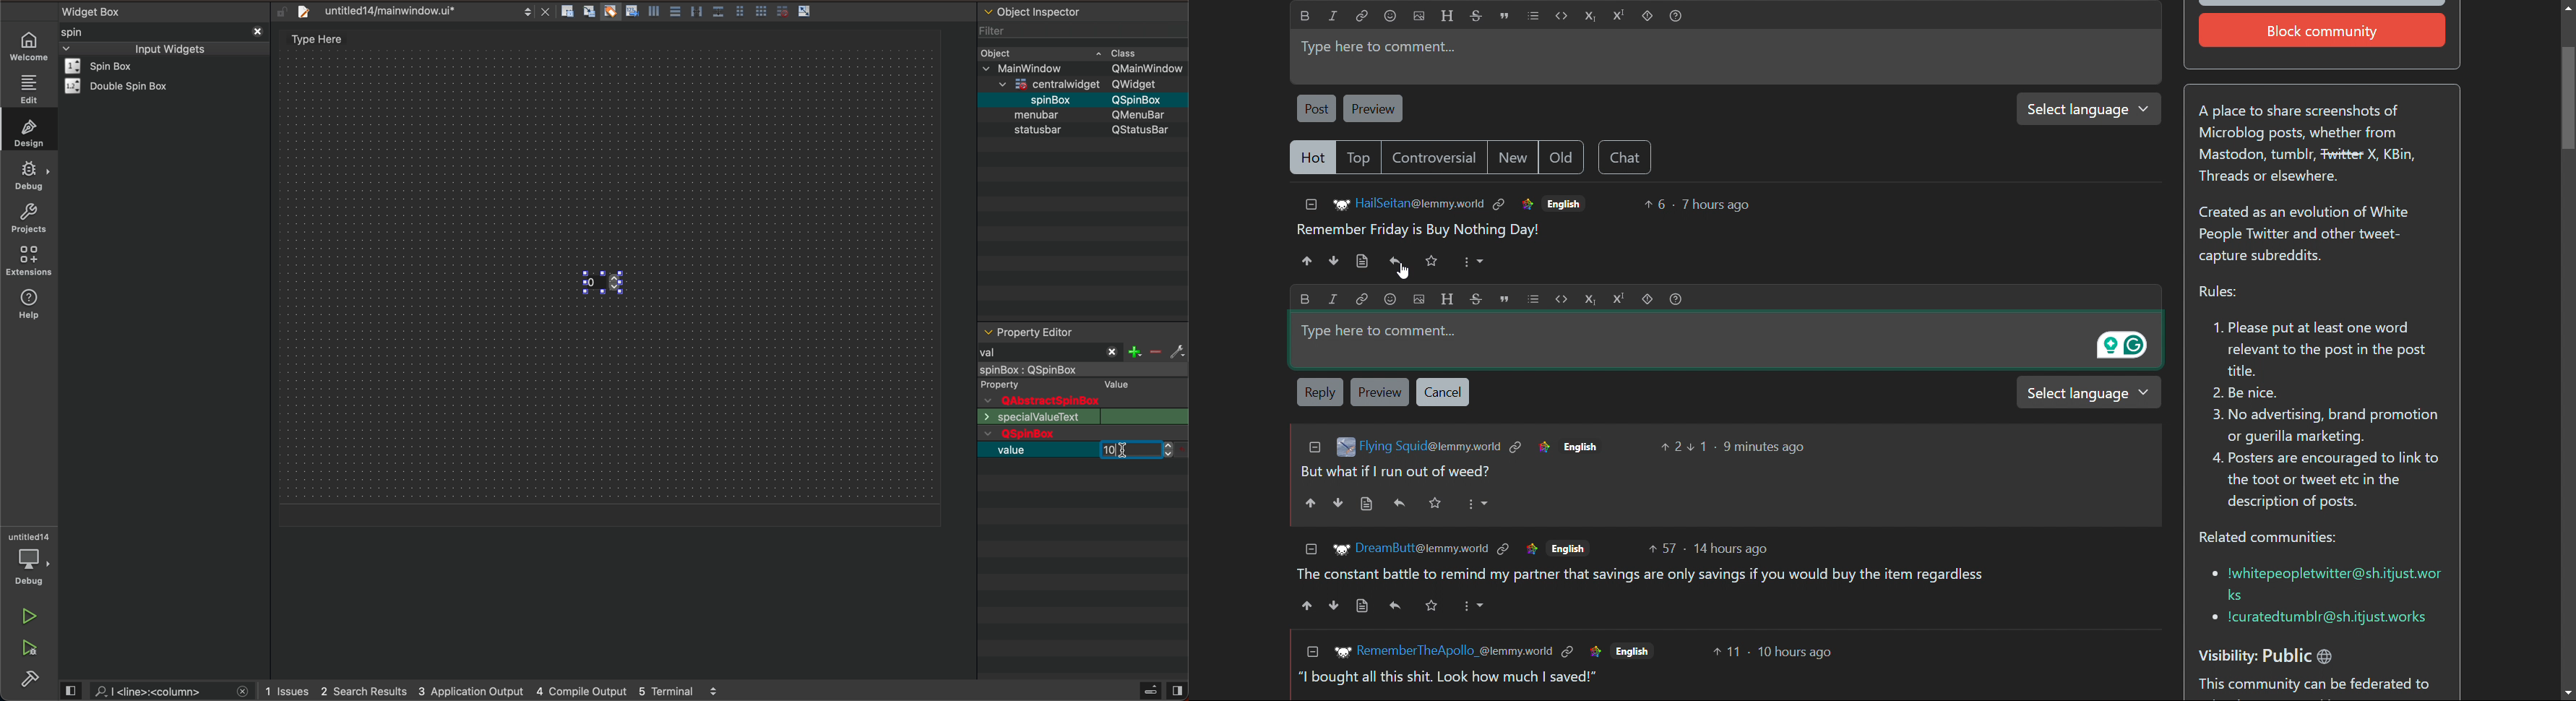 The width and height of the screenshot is (2576, 728). Describe the element at coordinates (1590, 16) in the screenshot. I see `subscript` at that location.